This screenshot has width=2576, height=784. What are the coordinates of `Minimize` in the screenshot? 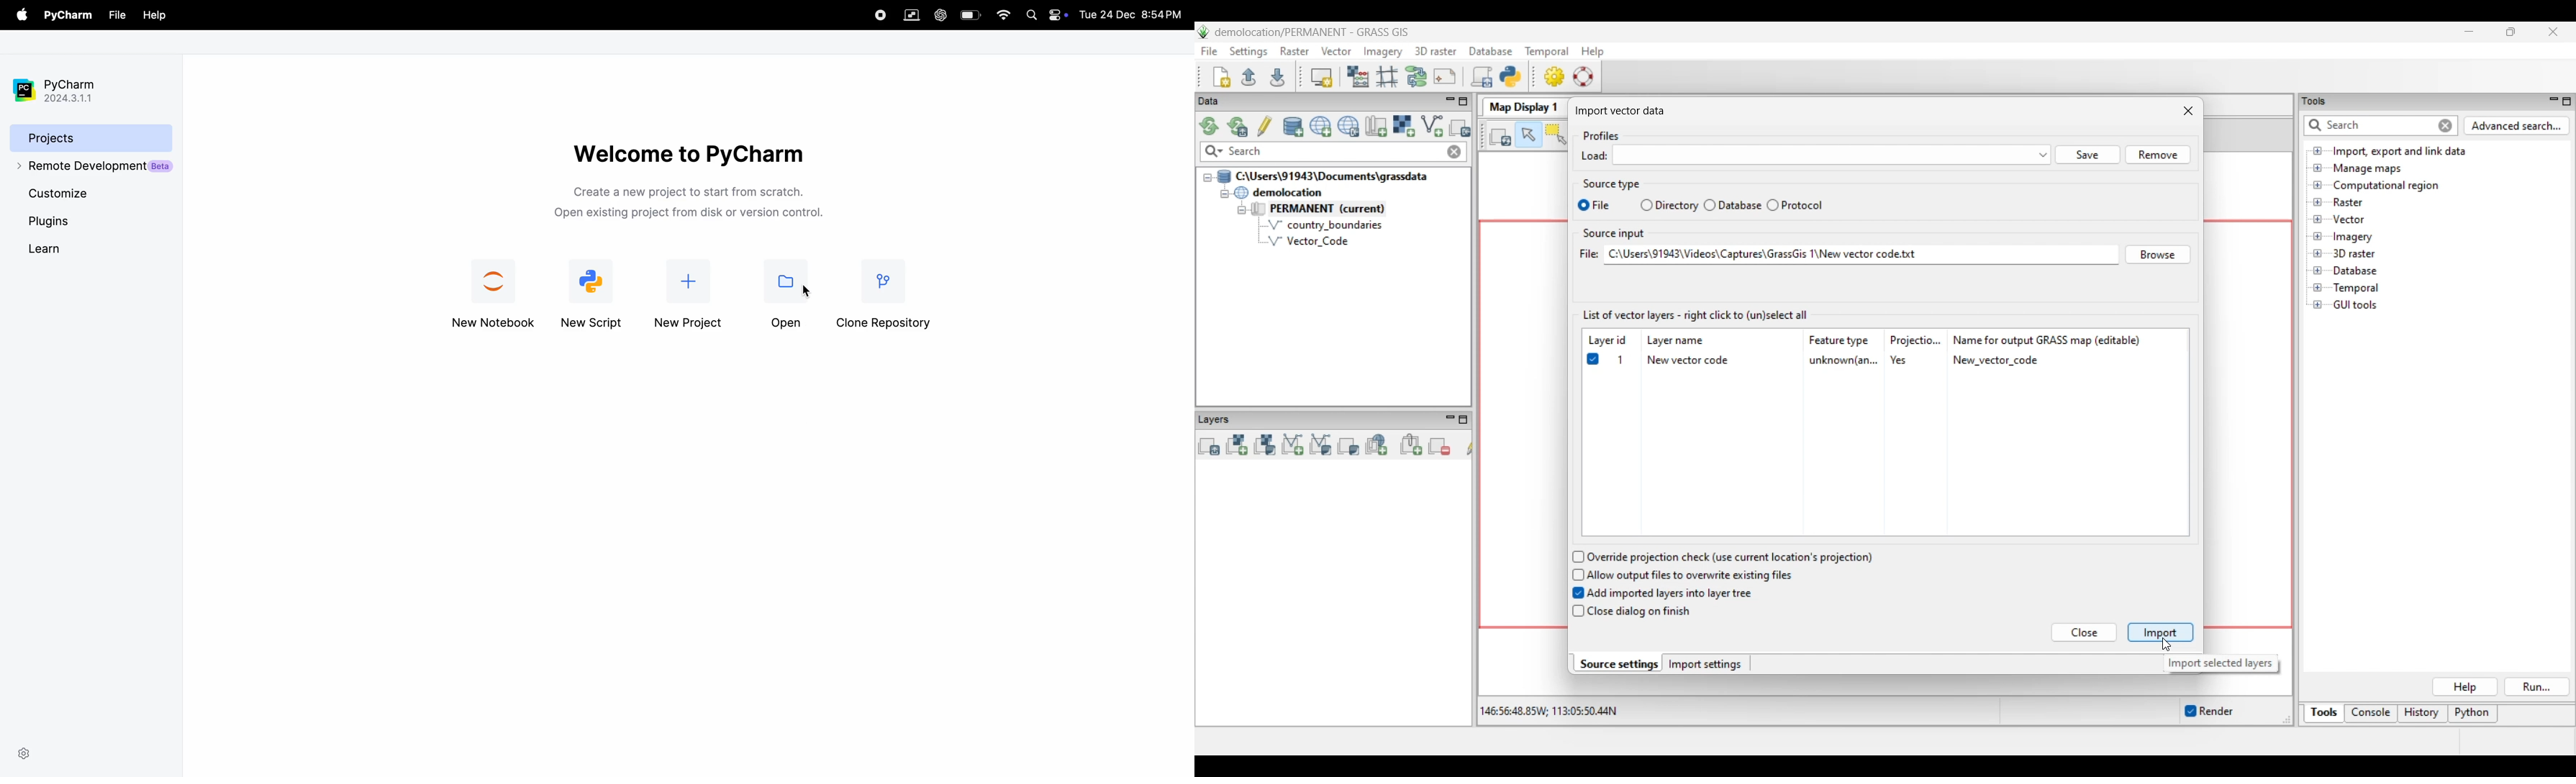 It's located at (2469, 32).